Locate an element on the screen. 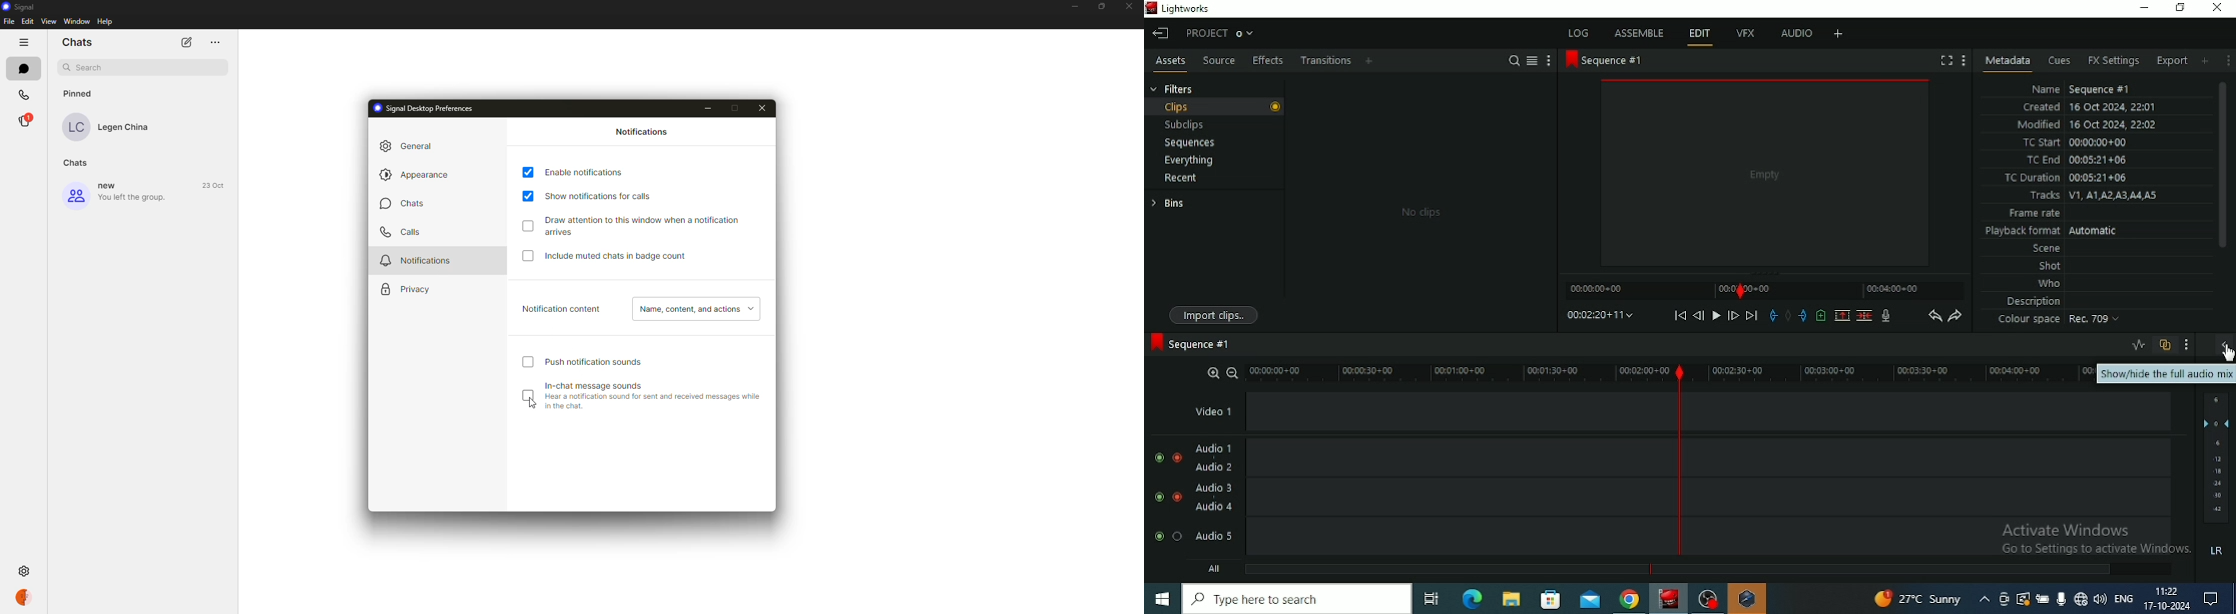  Solo this track is located at coordinates (1177, 536).